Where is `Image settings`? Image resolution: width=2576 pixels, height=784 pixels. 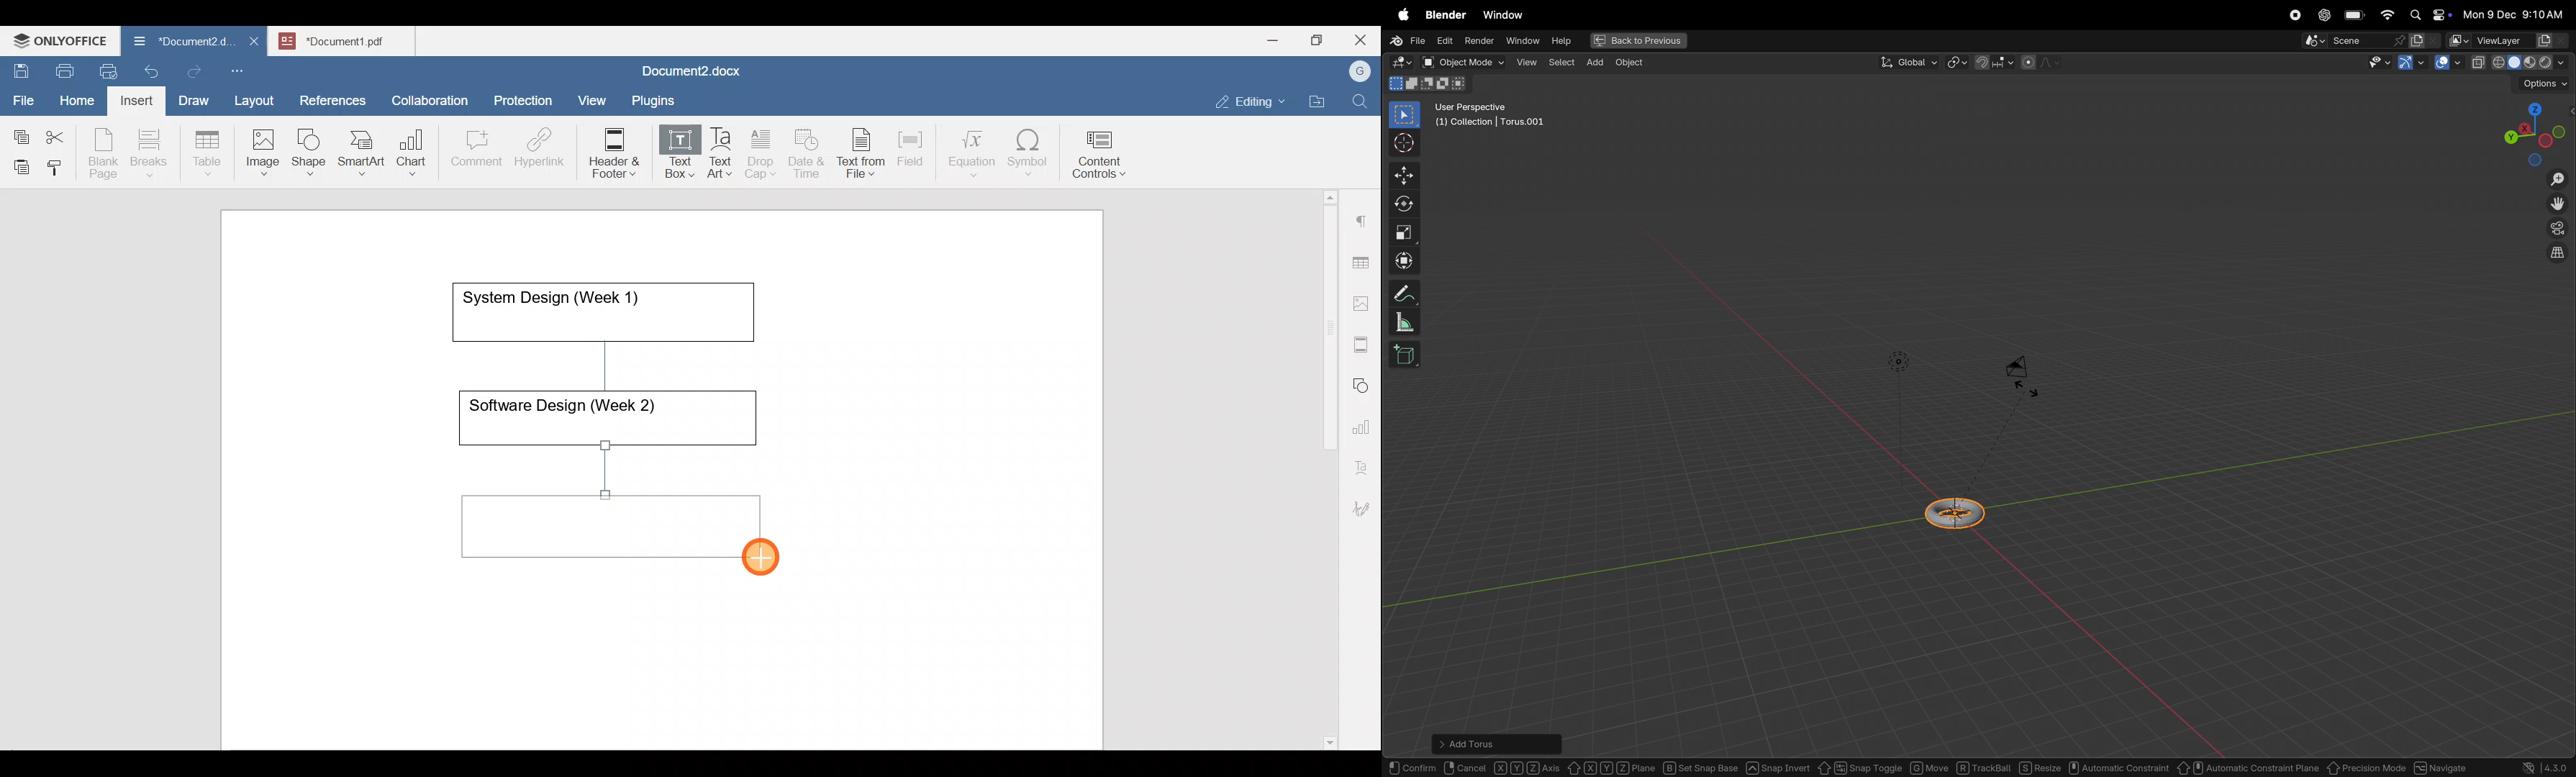 Image settings is located at coordinates (1364, 302).